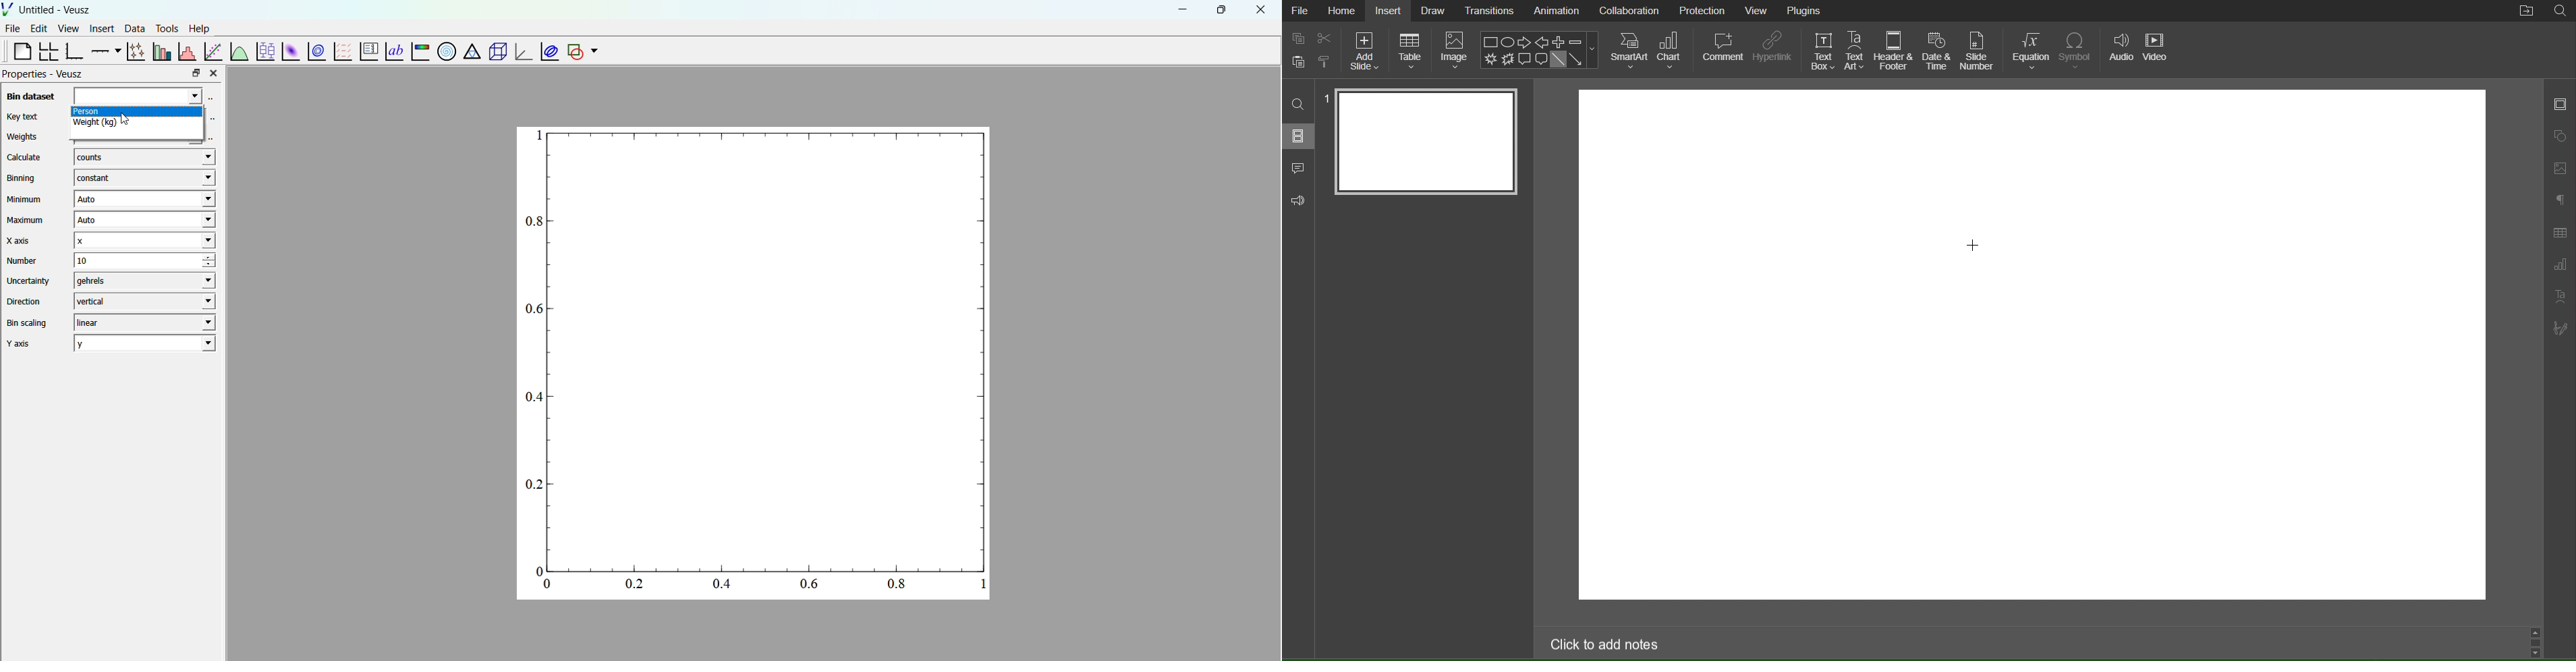 The image size is (2576, 672). What do you see at coordinates (1976, 247) in the screenshot?
I see `Cursor` at bounding box center [1976, 247].